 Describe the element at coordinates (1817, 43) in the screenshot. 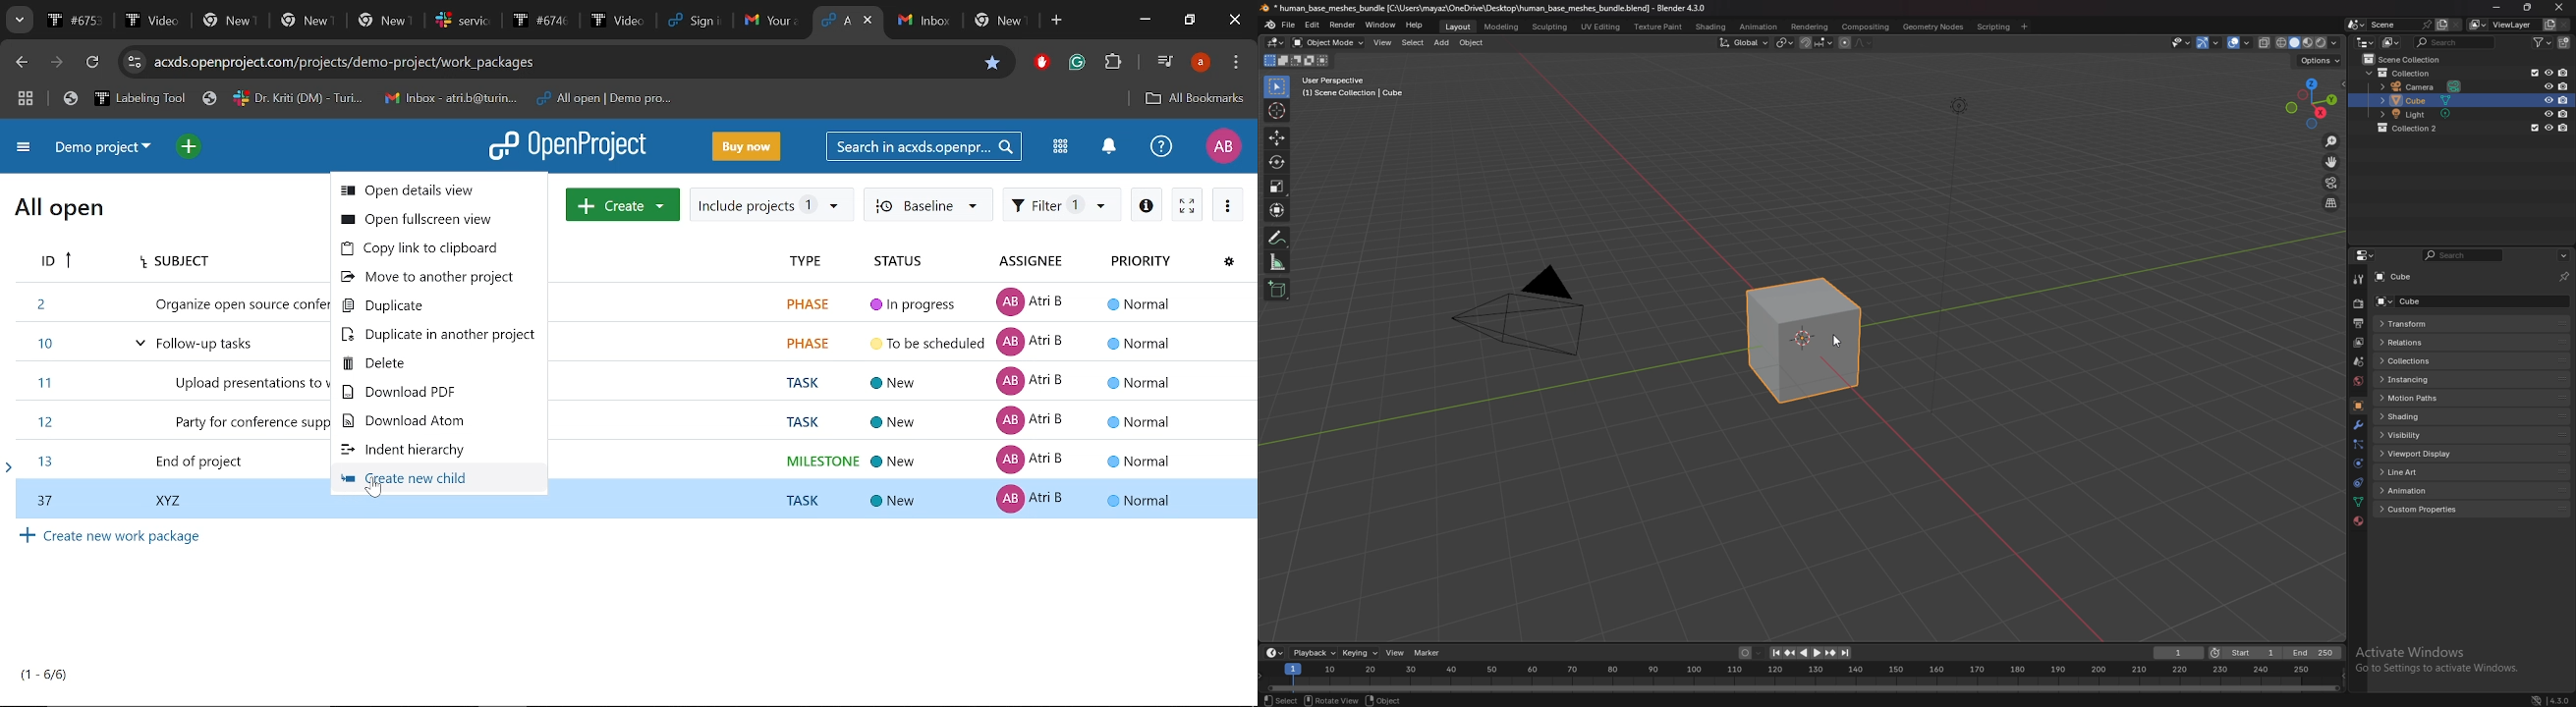

I see `snapping` at that location.